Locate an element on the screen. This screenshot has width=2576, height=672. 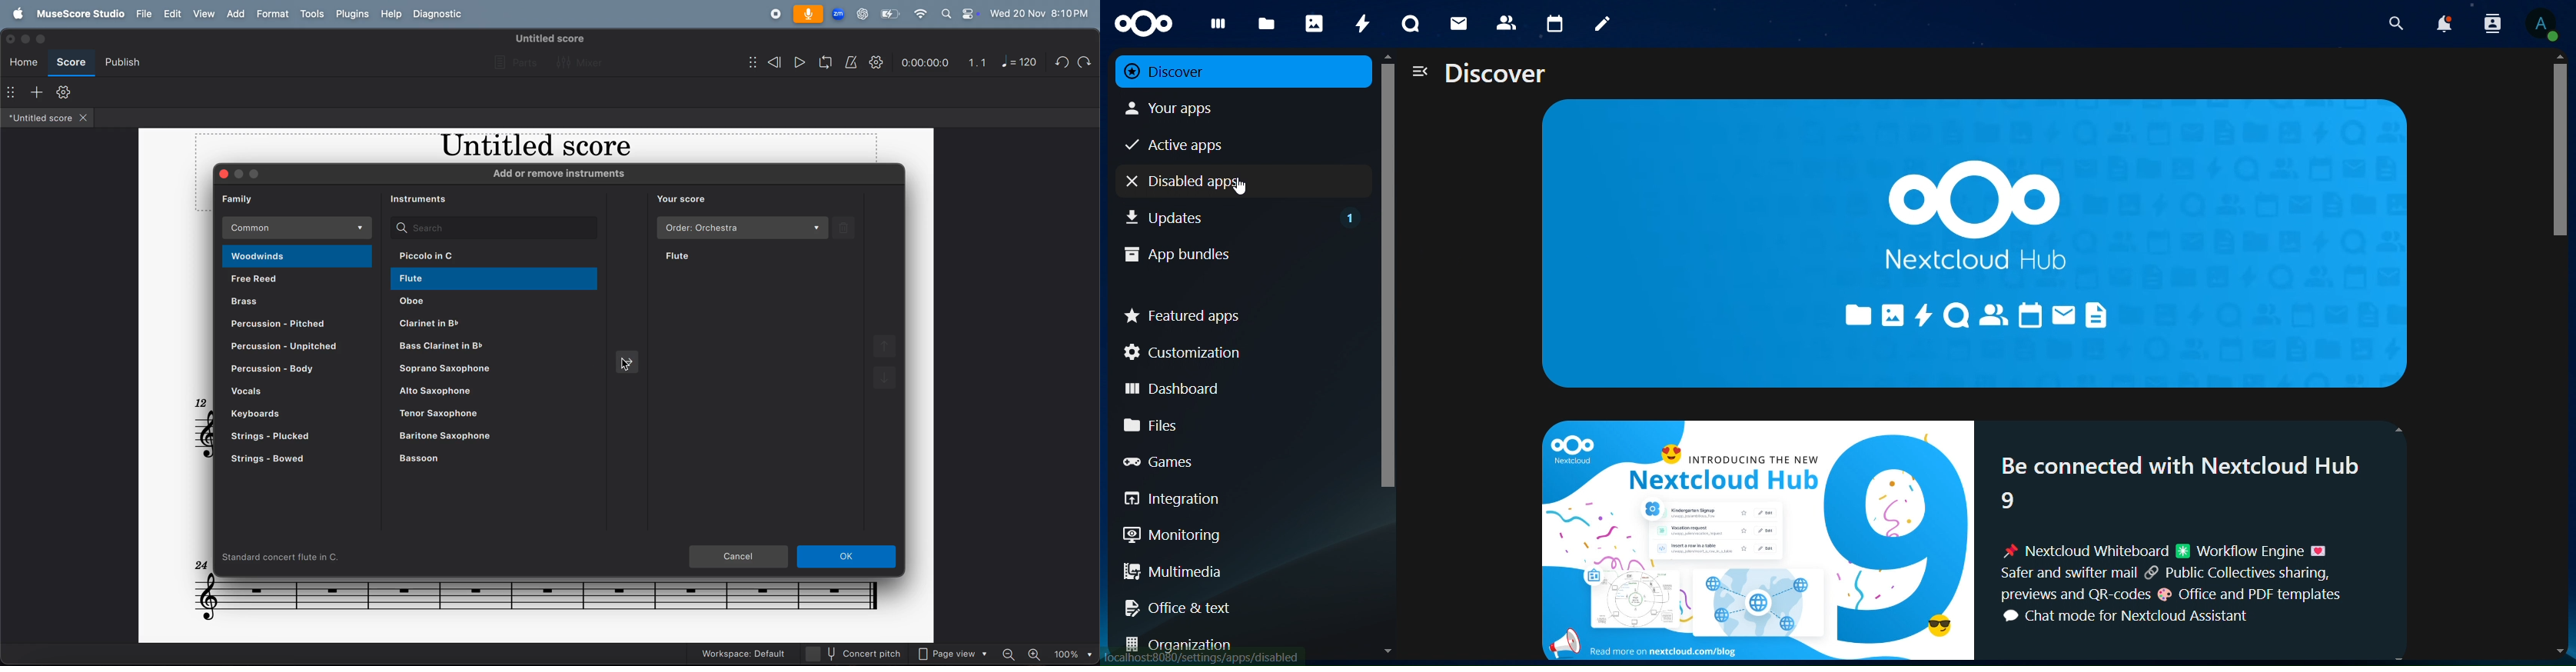
percusion pitched is located at coordinates (288, 325).